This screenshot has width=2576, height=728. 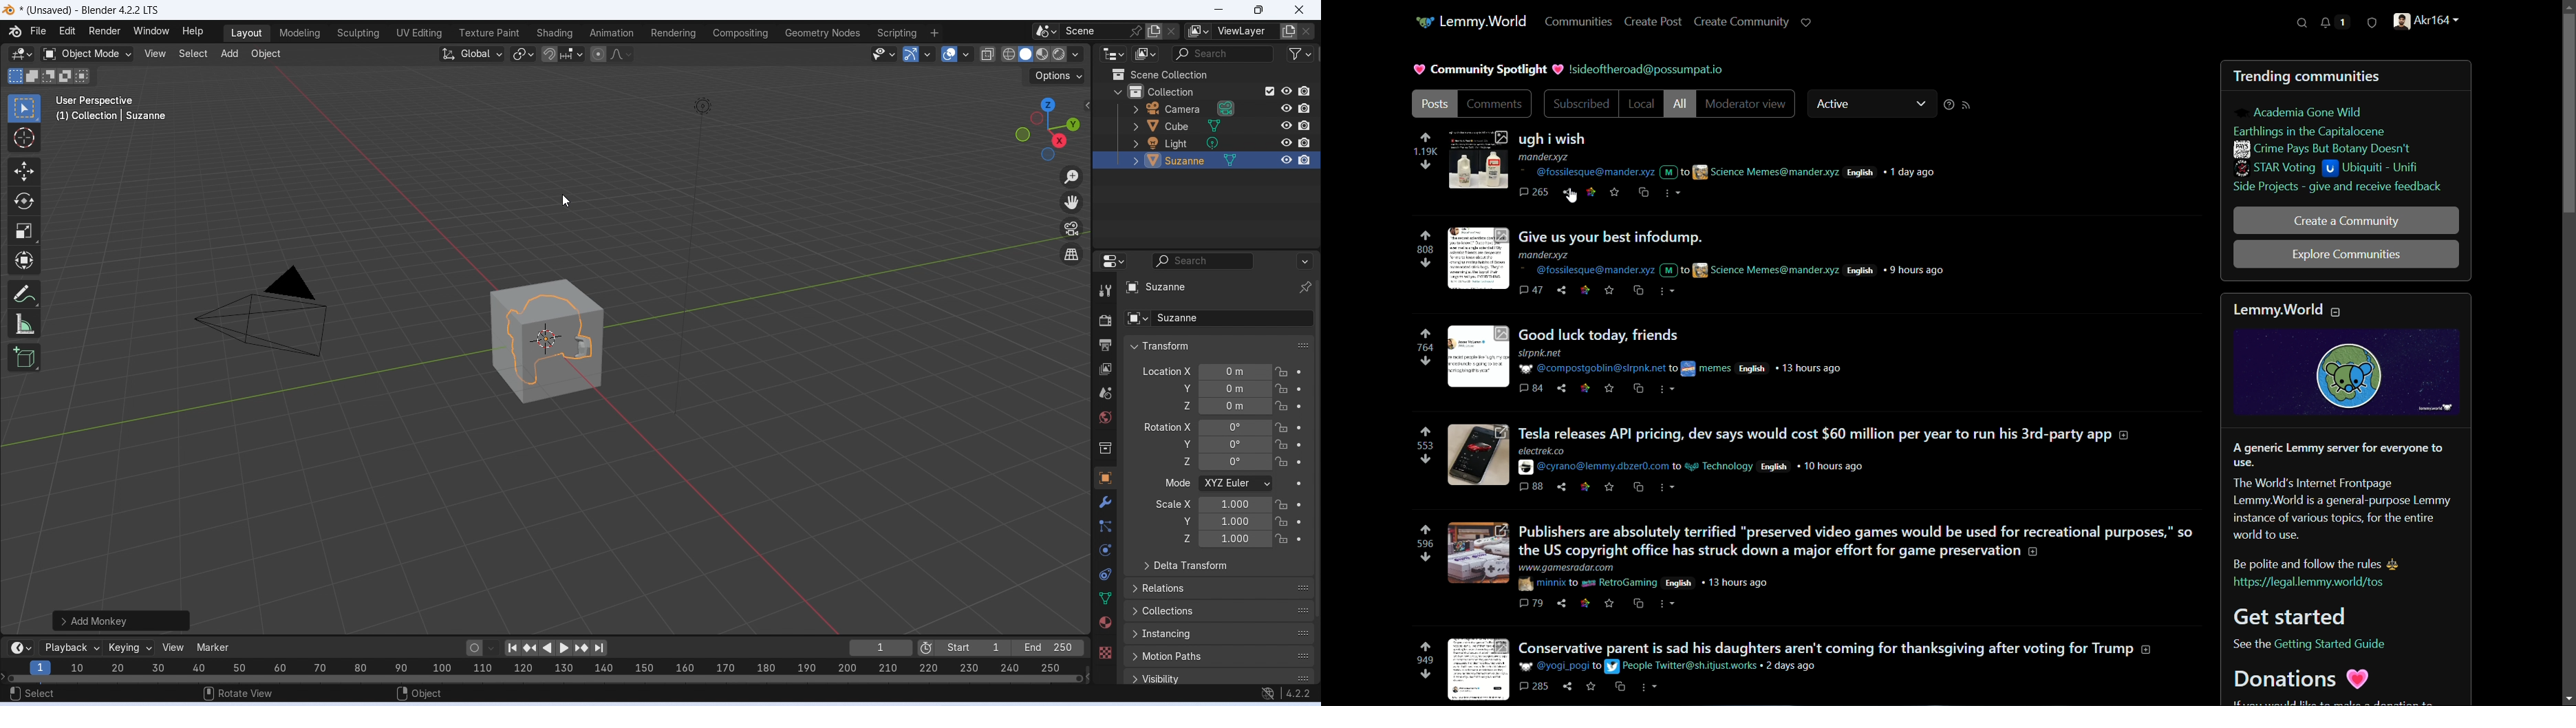 What do you see at coordinates (1583, 488) in the screenshot?
I see `link` at bounding box center [1583, 488].